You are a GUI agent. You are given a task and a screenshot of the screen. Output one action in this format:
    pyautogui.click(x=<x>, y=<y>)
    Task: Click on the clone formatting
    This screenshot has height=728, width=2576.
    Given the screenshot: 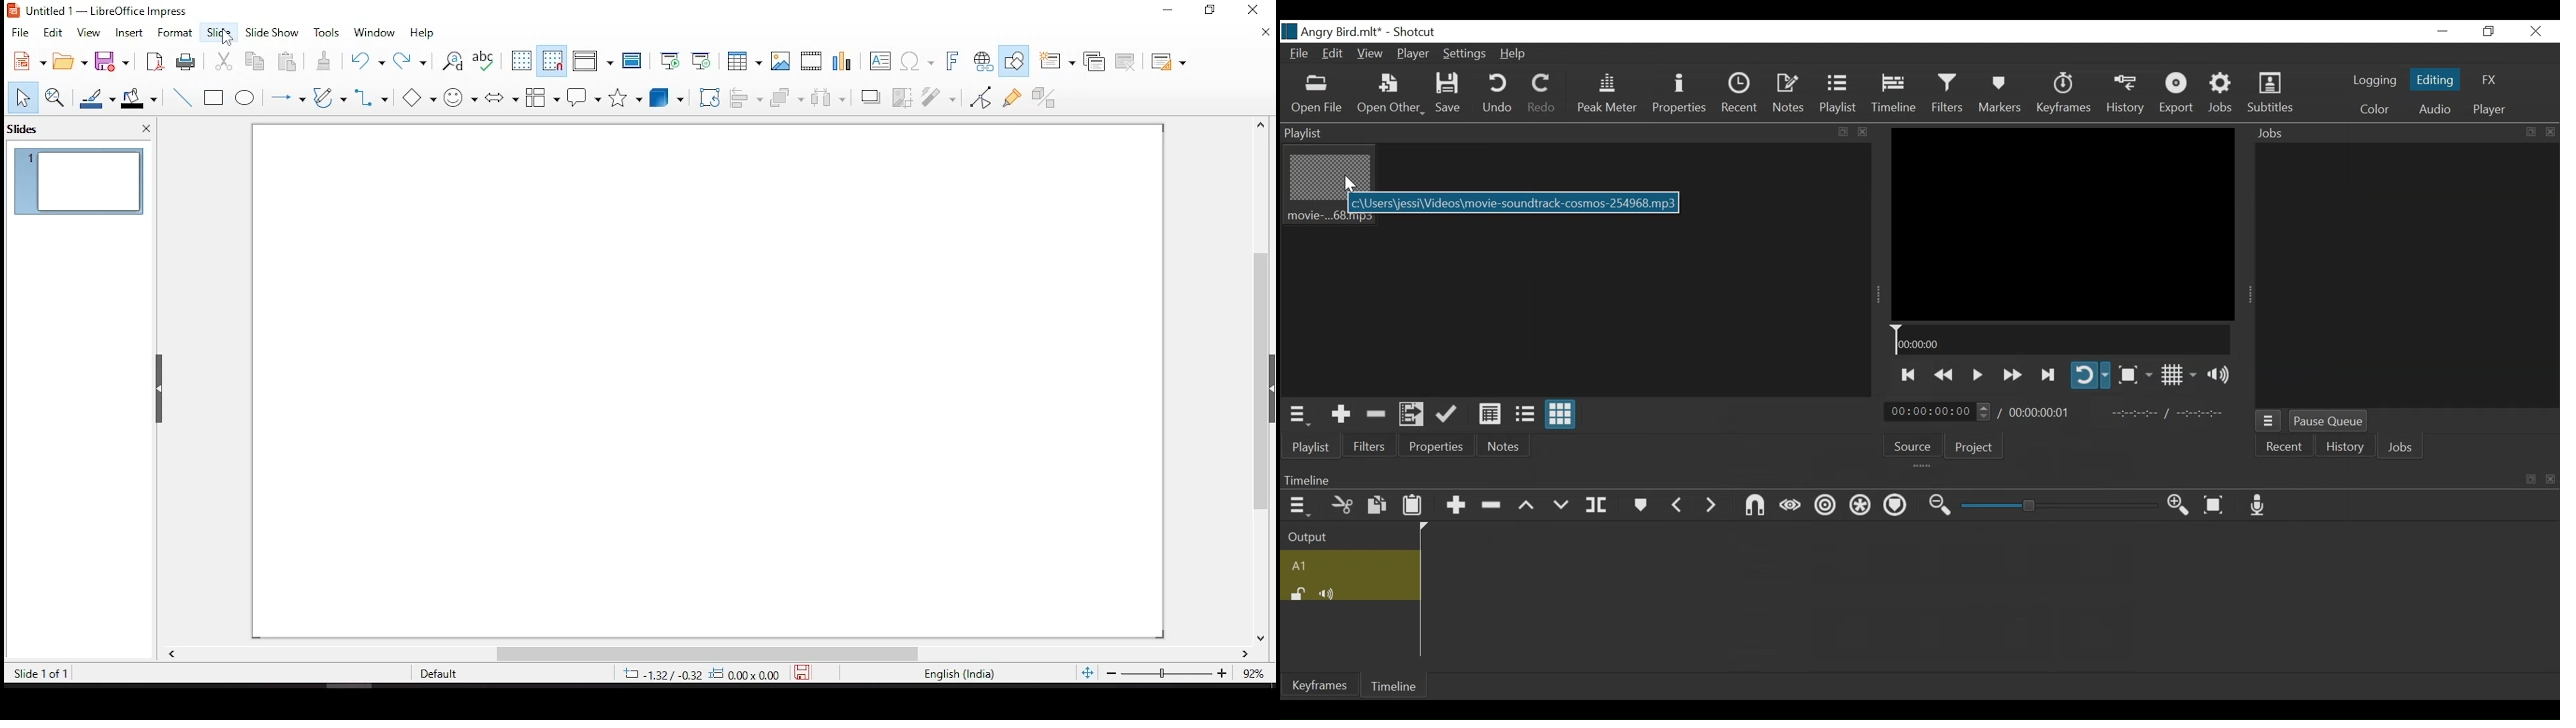 What is the action you would take?
    pyautogui.click(x=327, y=61)
    